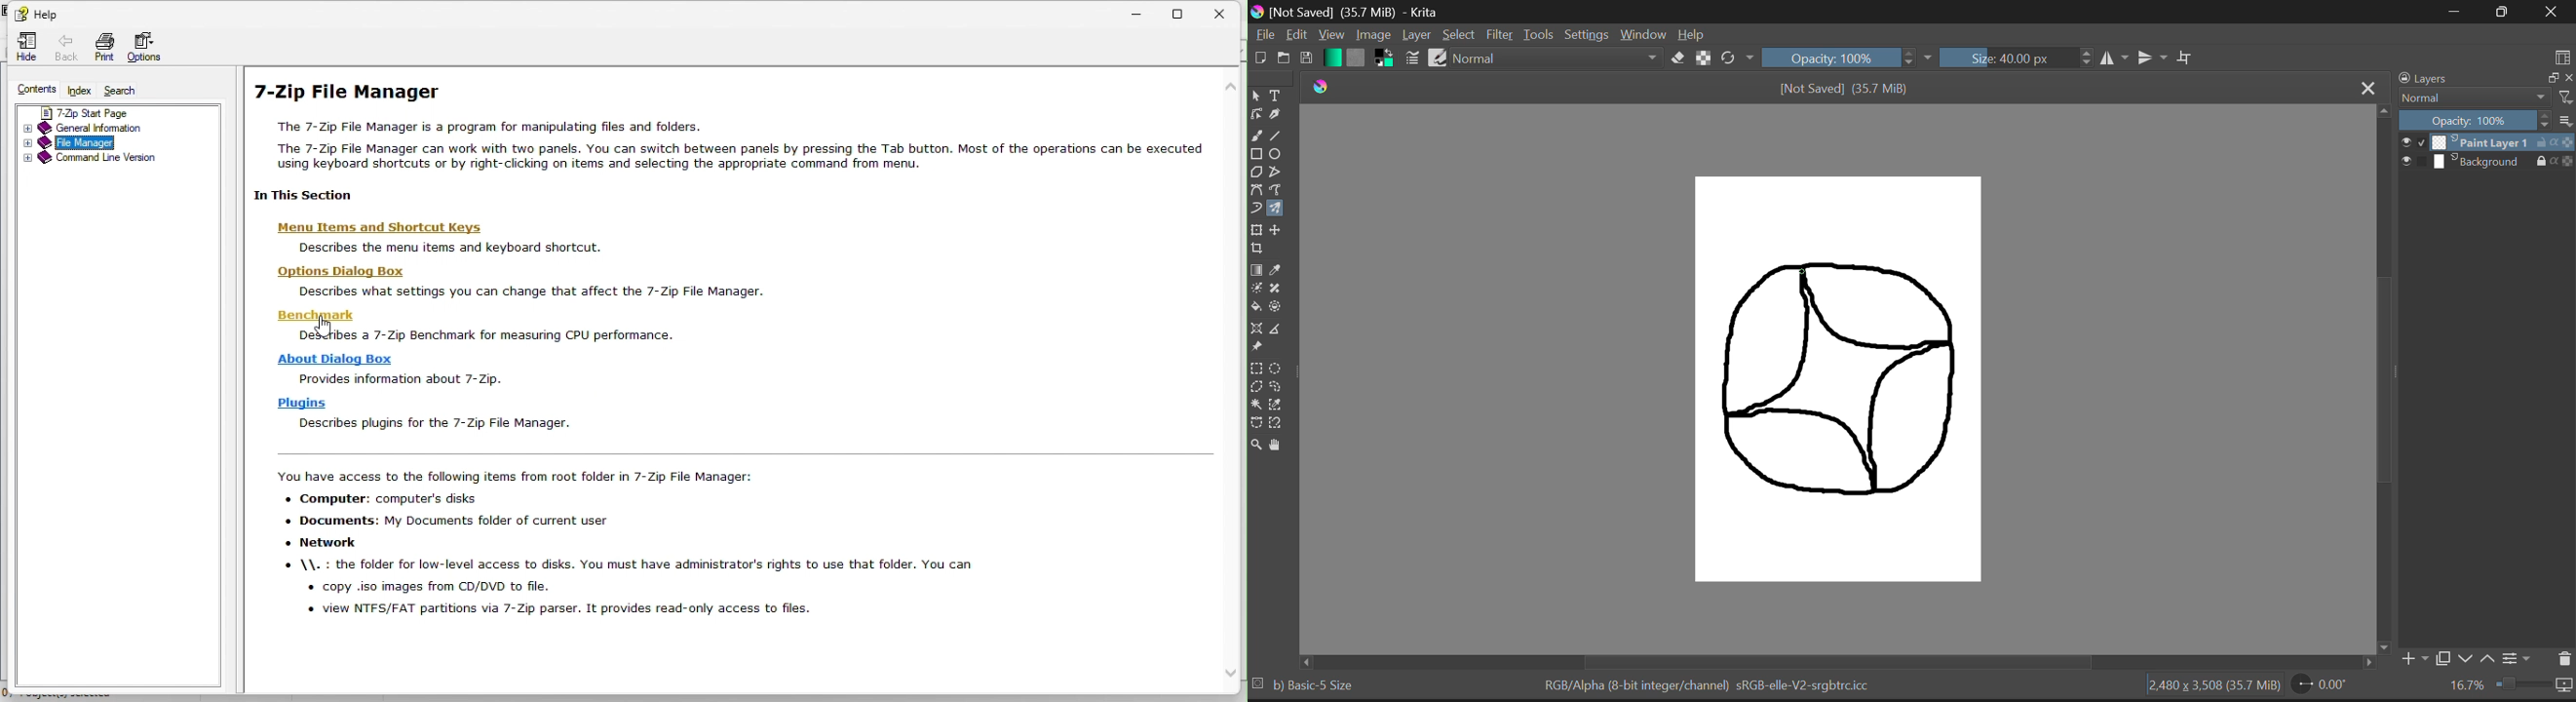 This screenshot has height=728, width=2576. I want to click on Copy Layer, so click(2444, 658).